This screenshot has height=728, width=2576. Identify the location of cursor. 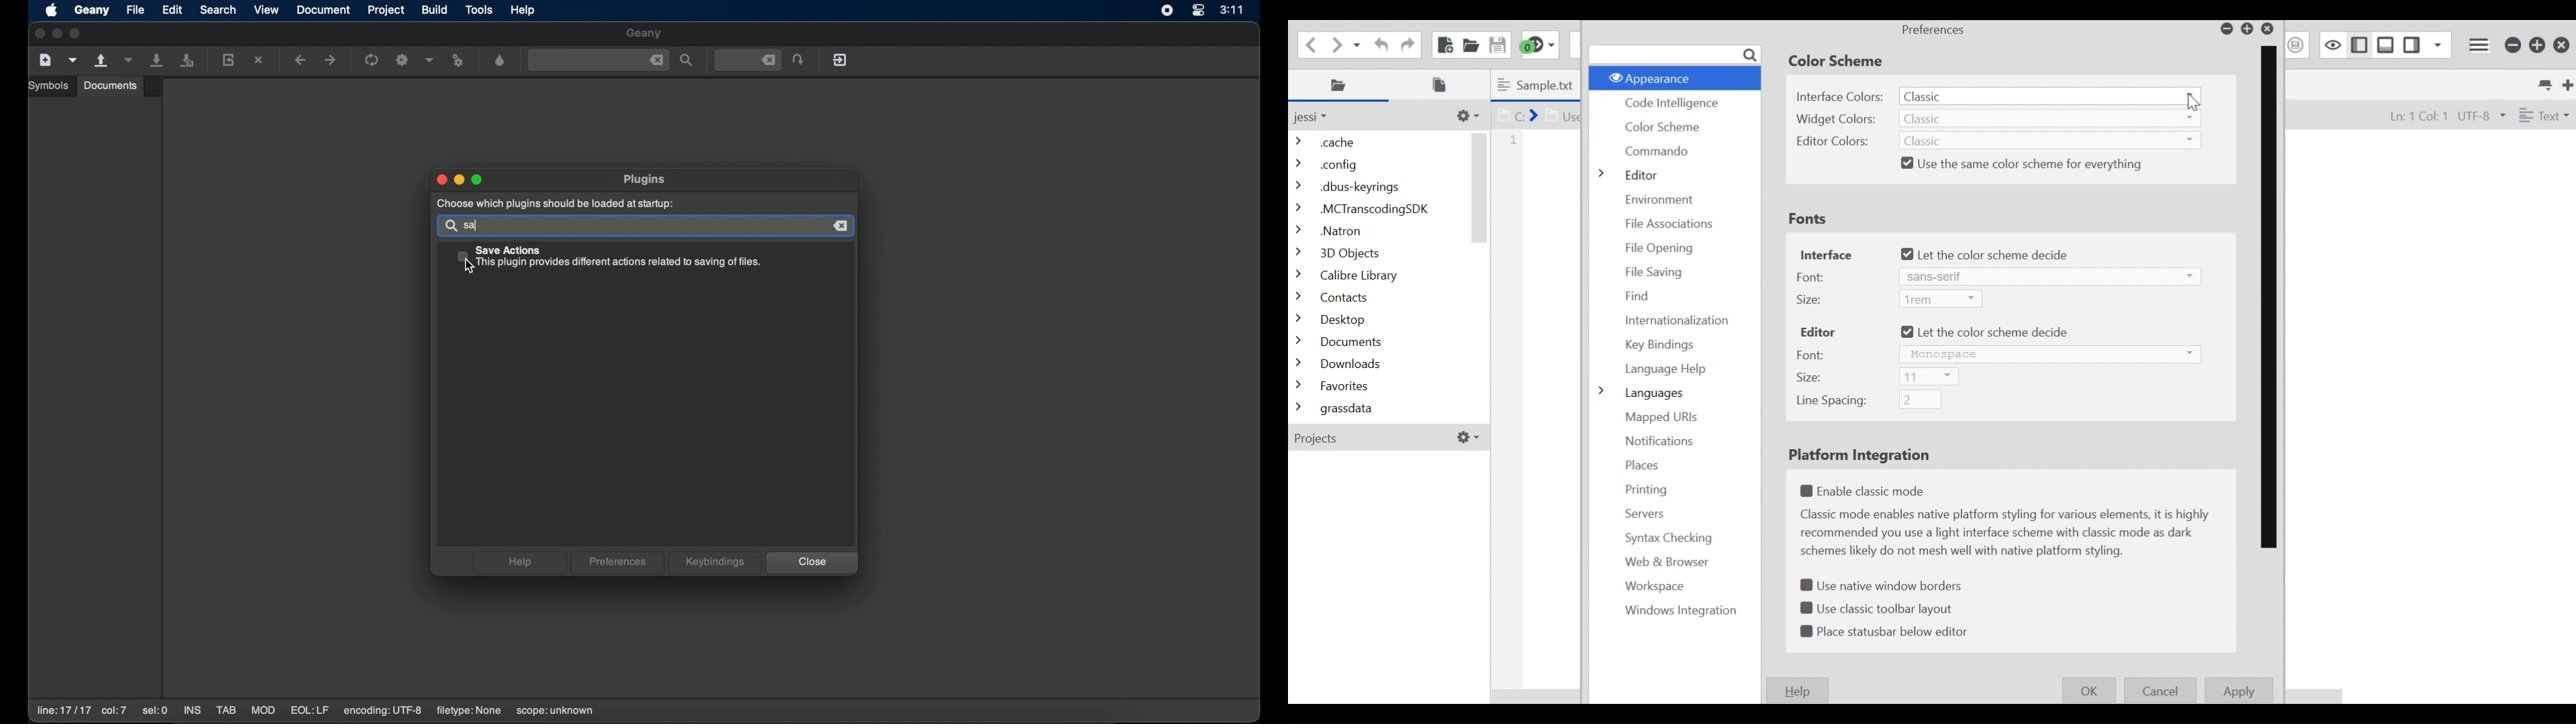
(472, 266).